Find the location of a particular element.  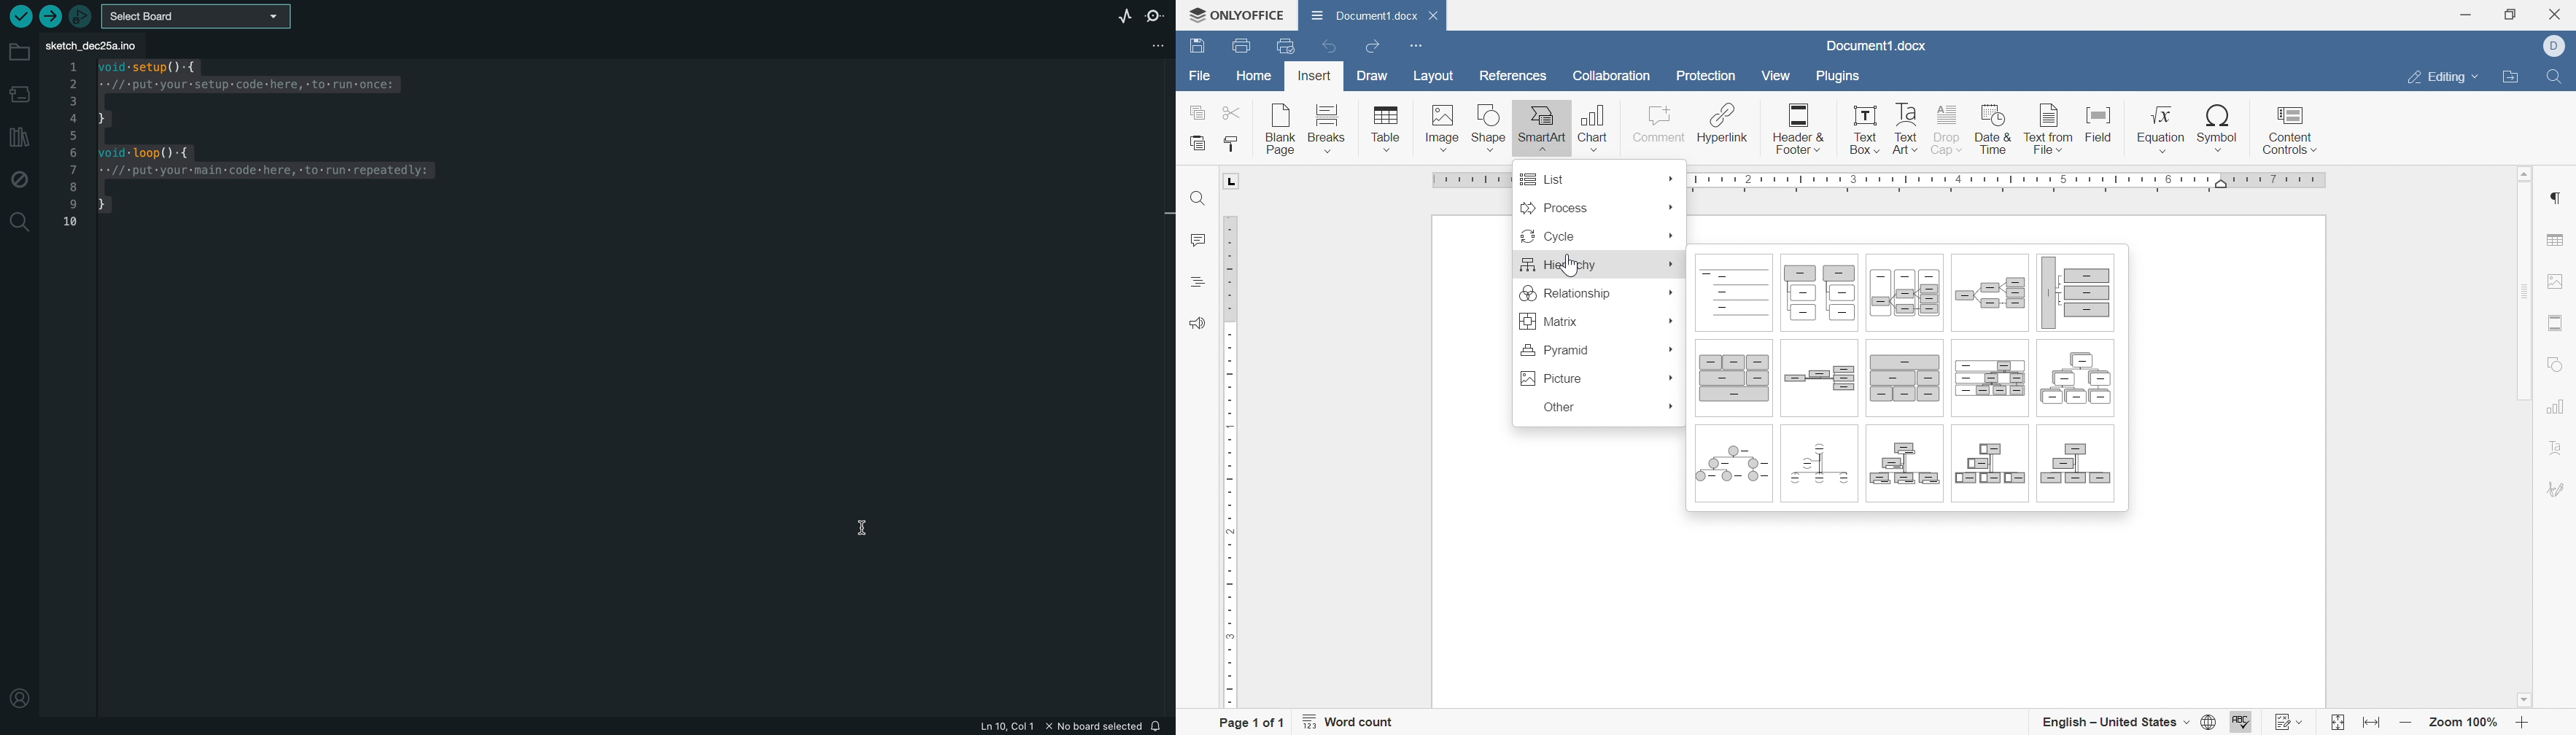

Undo is located at coordinates (1326, 46).